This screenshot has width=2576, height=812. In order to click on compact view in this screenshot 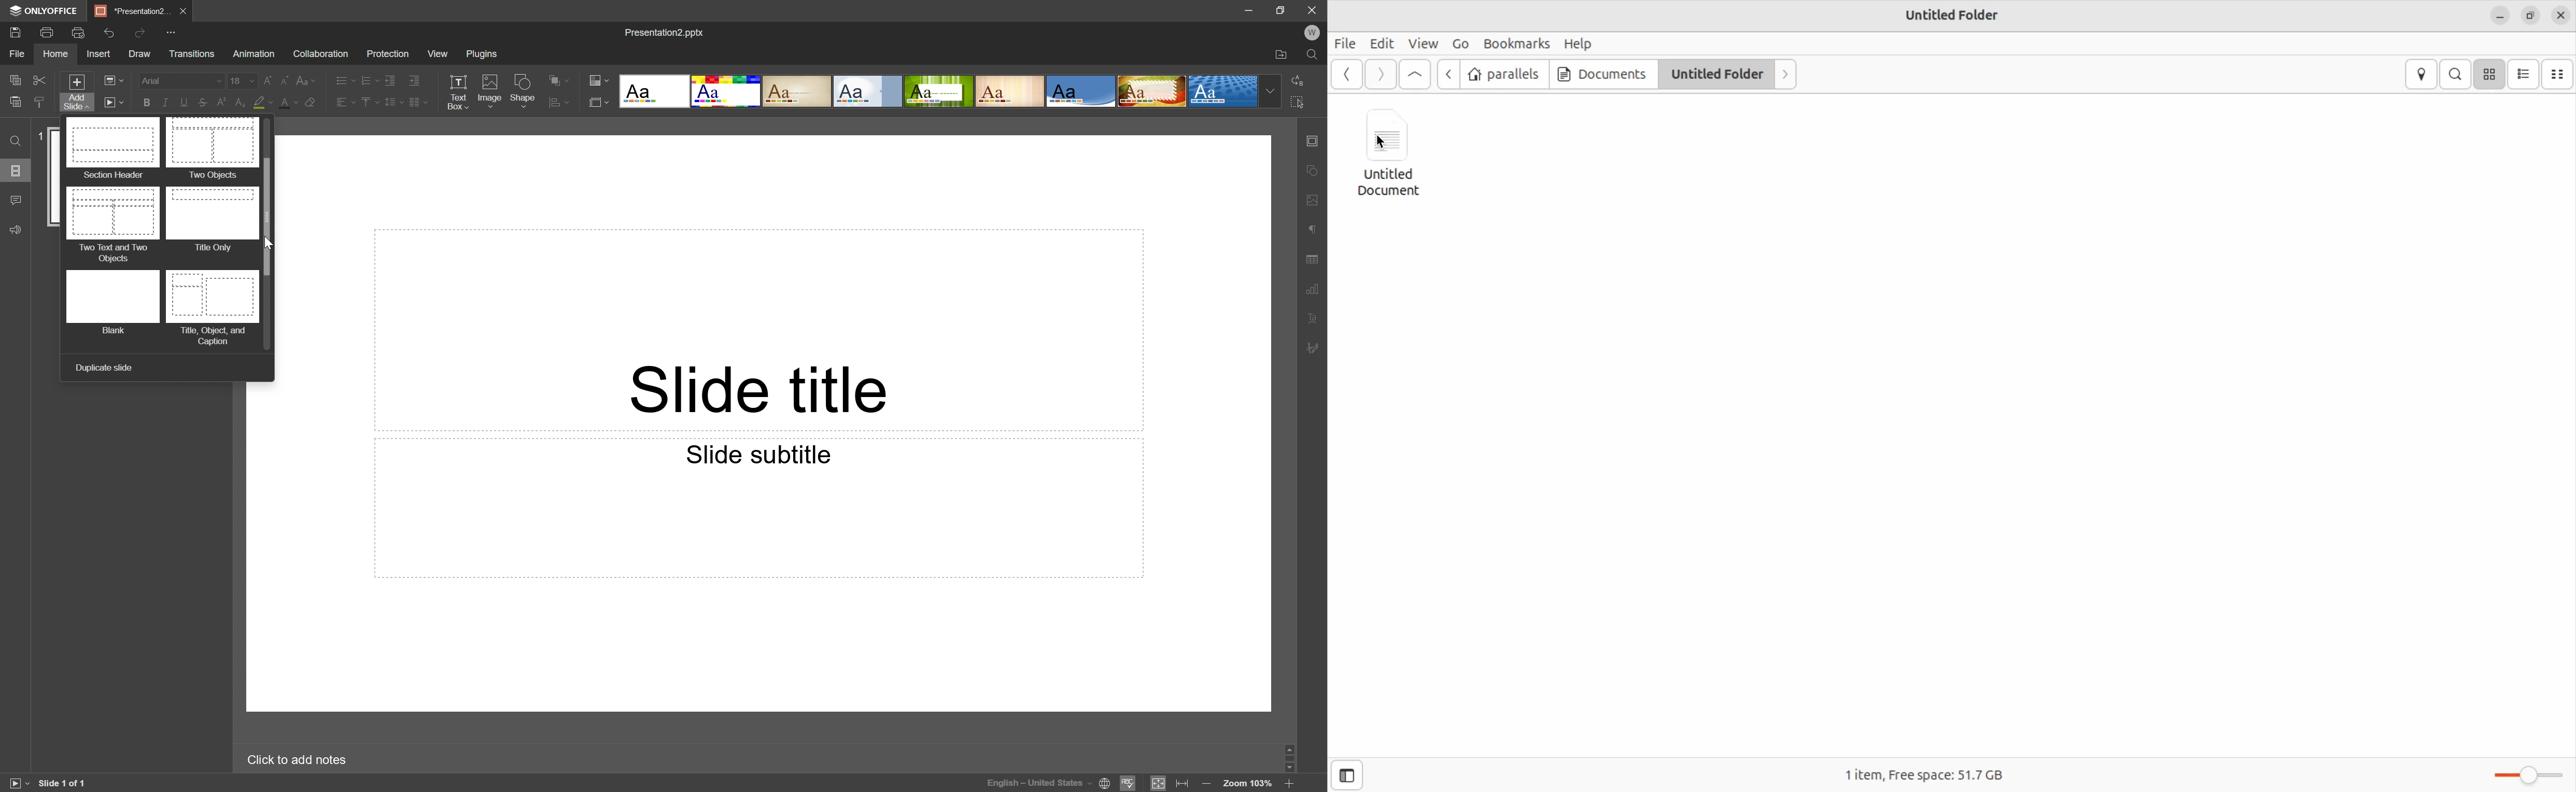, I will do `click(2559, 75)`.